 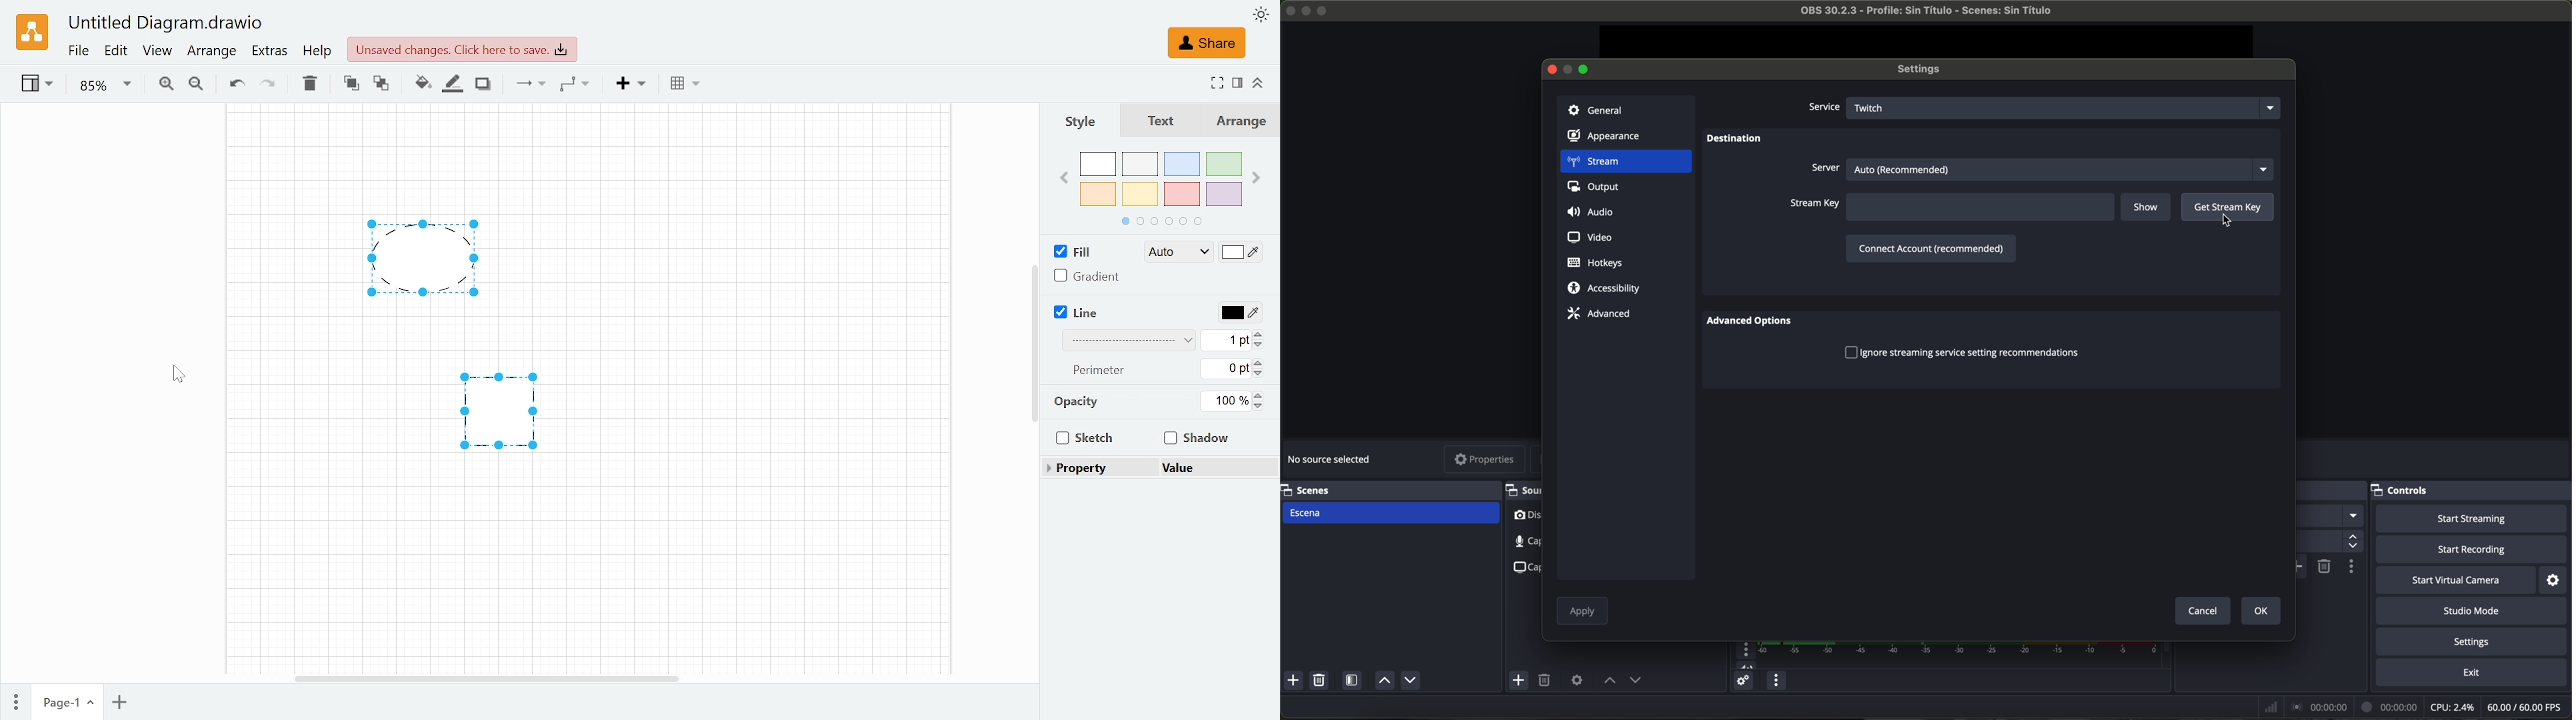 What do you see at coordinates (2555, 580) in the screenshot?
I see `settings` at bounding box center [2555, 580].